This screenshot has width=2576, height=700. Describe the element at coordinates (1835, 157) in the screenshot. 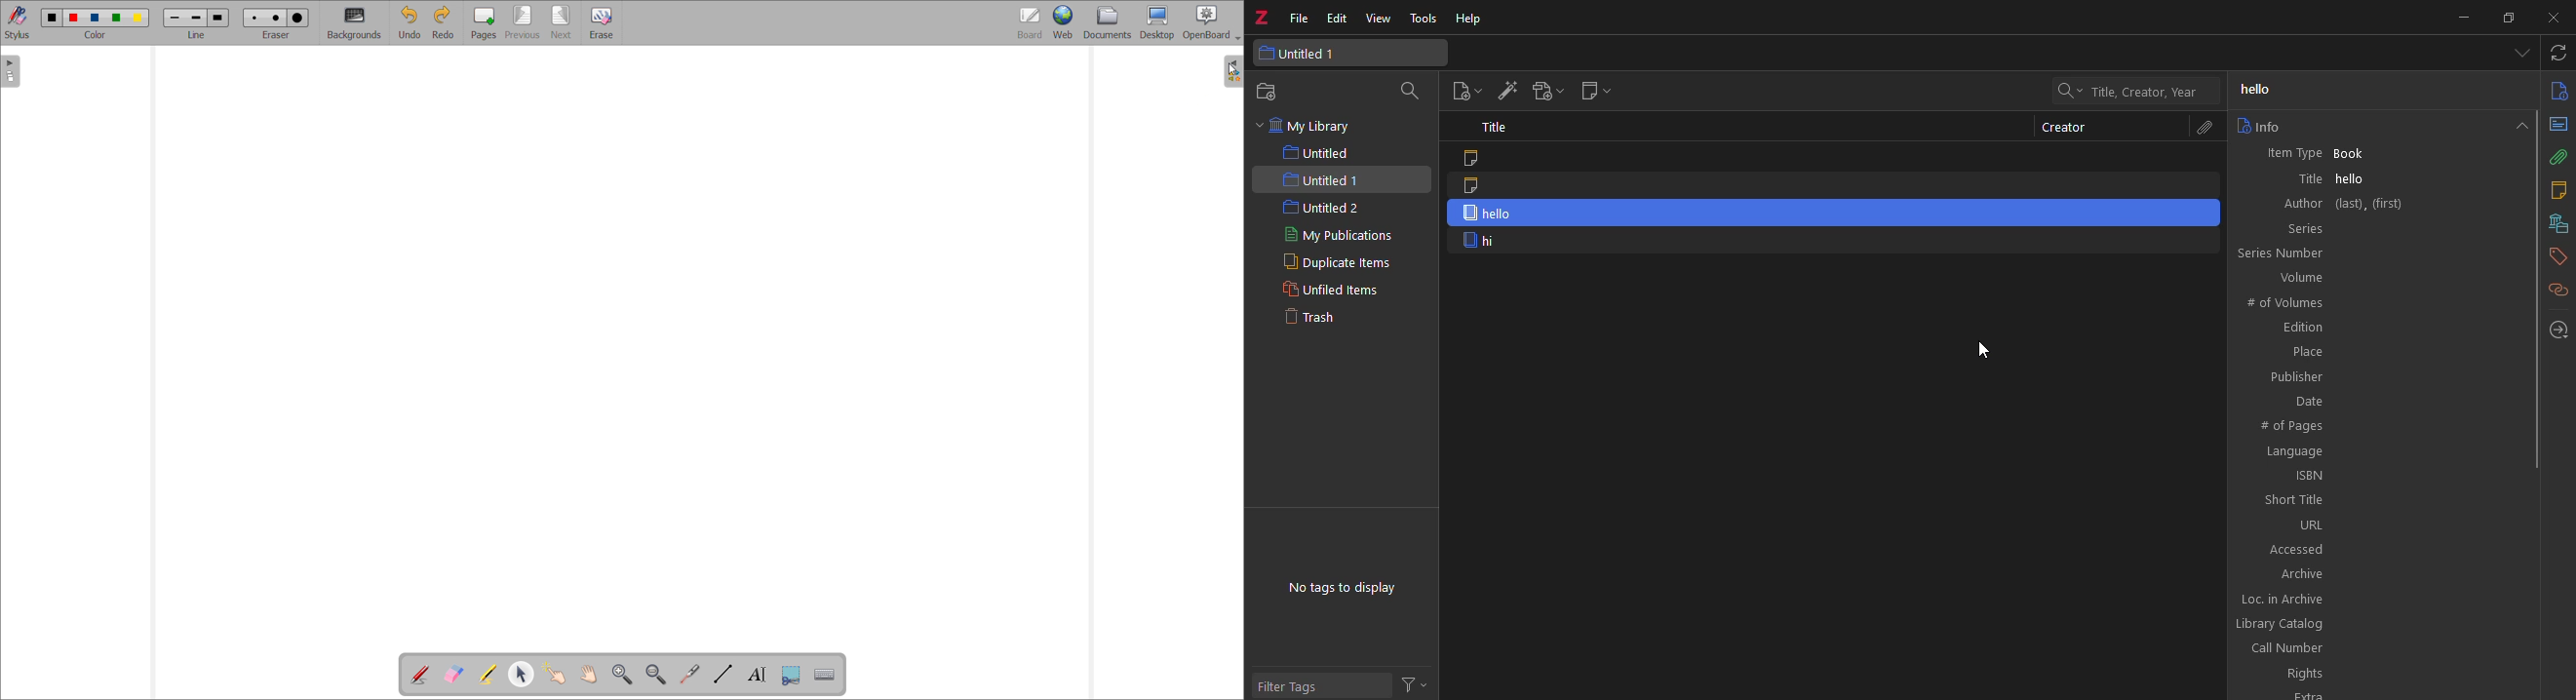

I see `item` at that location.